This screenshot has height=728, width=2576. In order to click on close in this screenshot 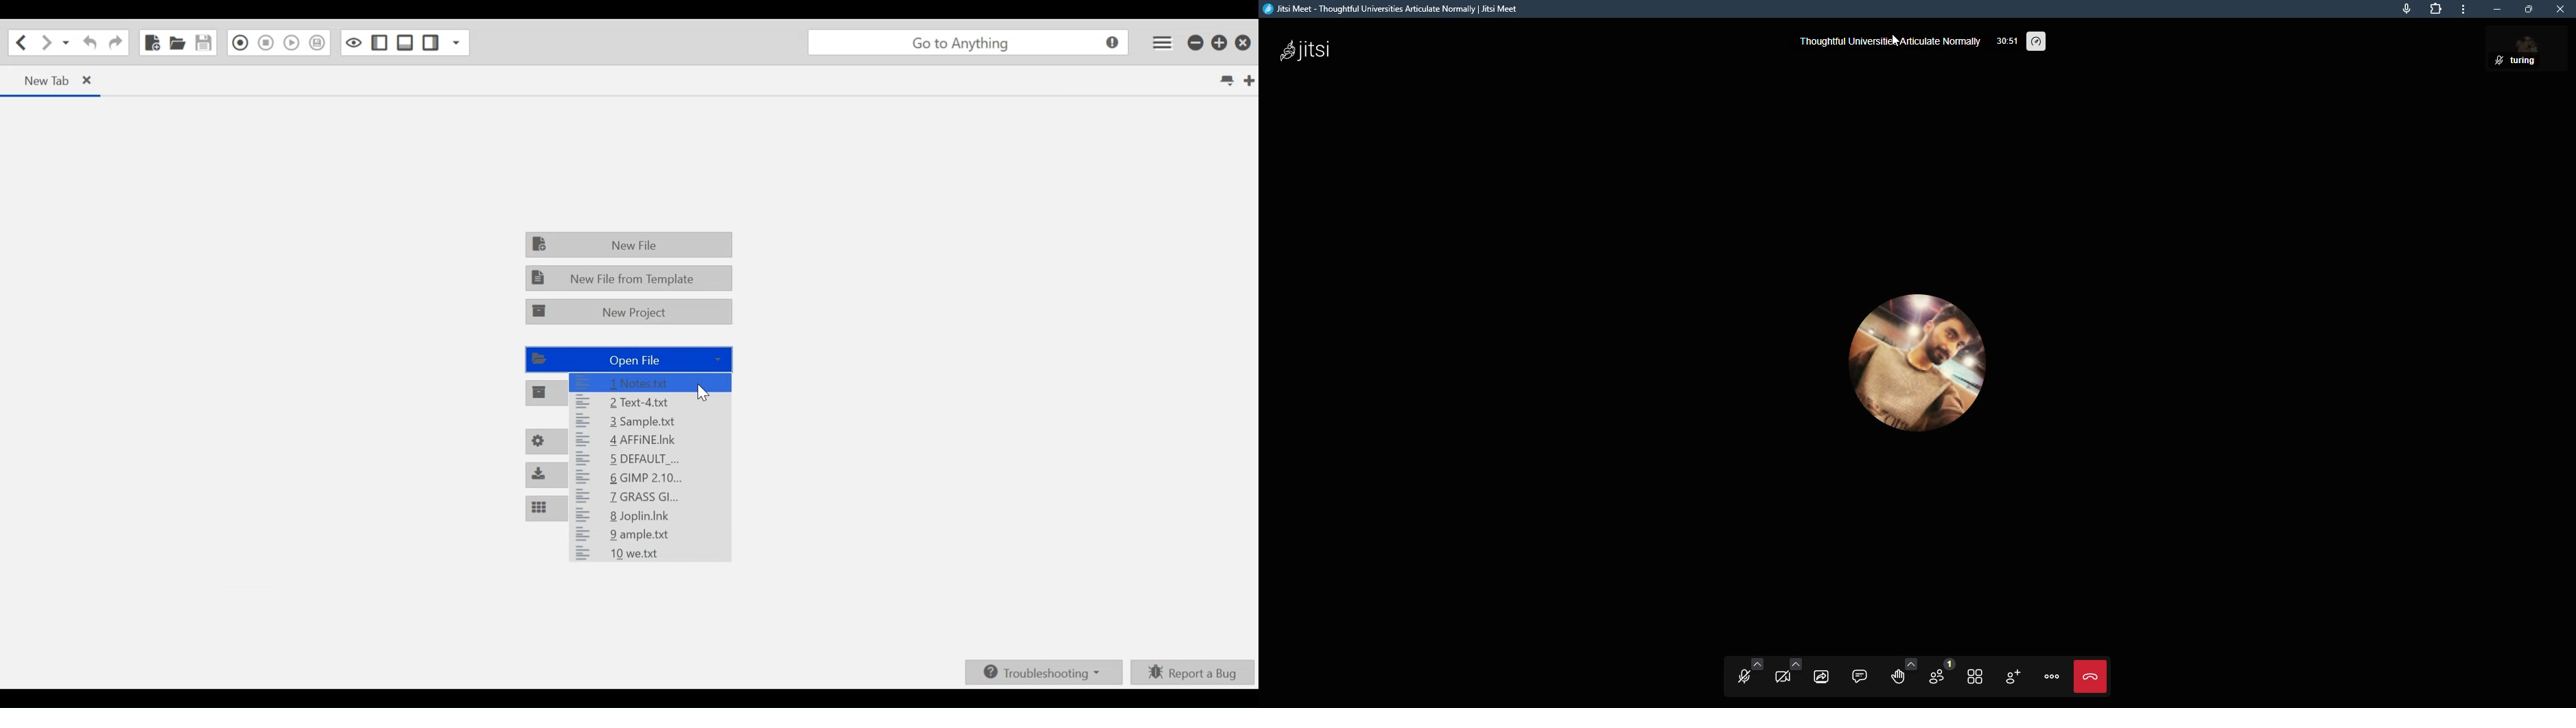, I will do `click(2562, 9)`.